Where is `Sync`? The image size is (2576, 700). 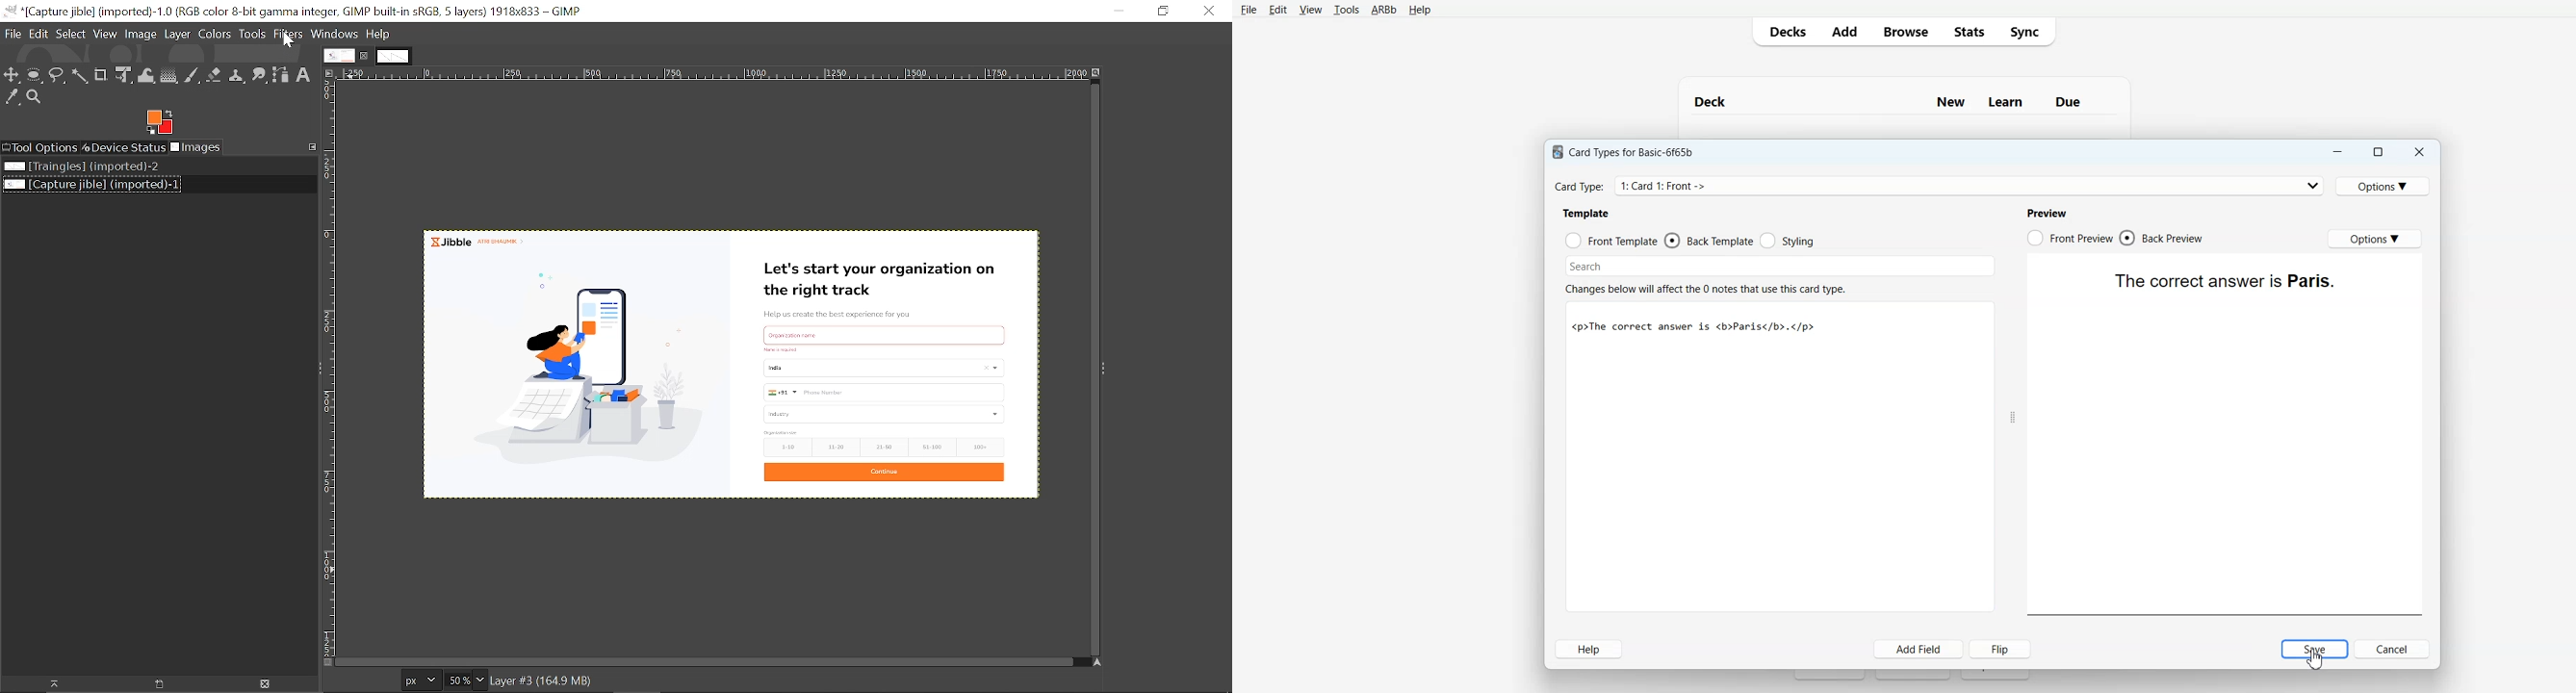 Sync is located at coordinates (2029, 32).